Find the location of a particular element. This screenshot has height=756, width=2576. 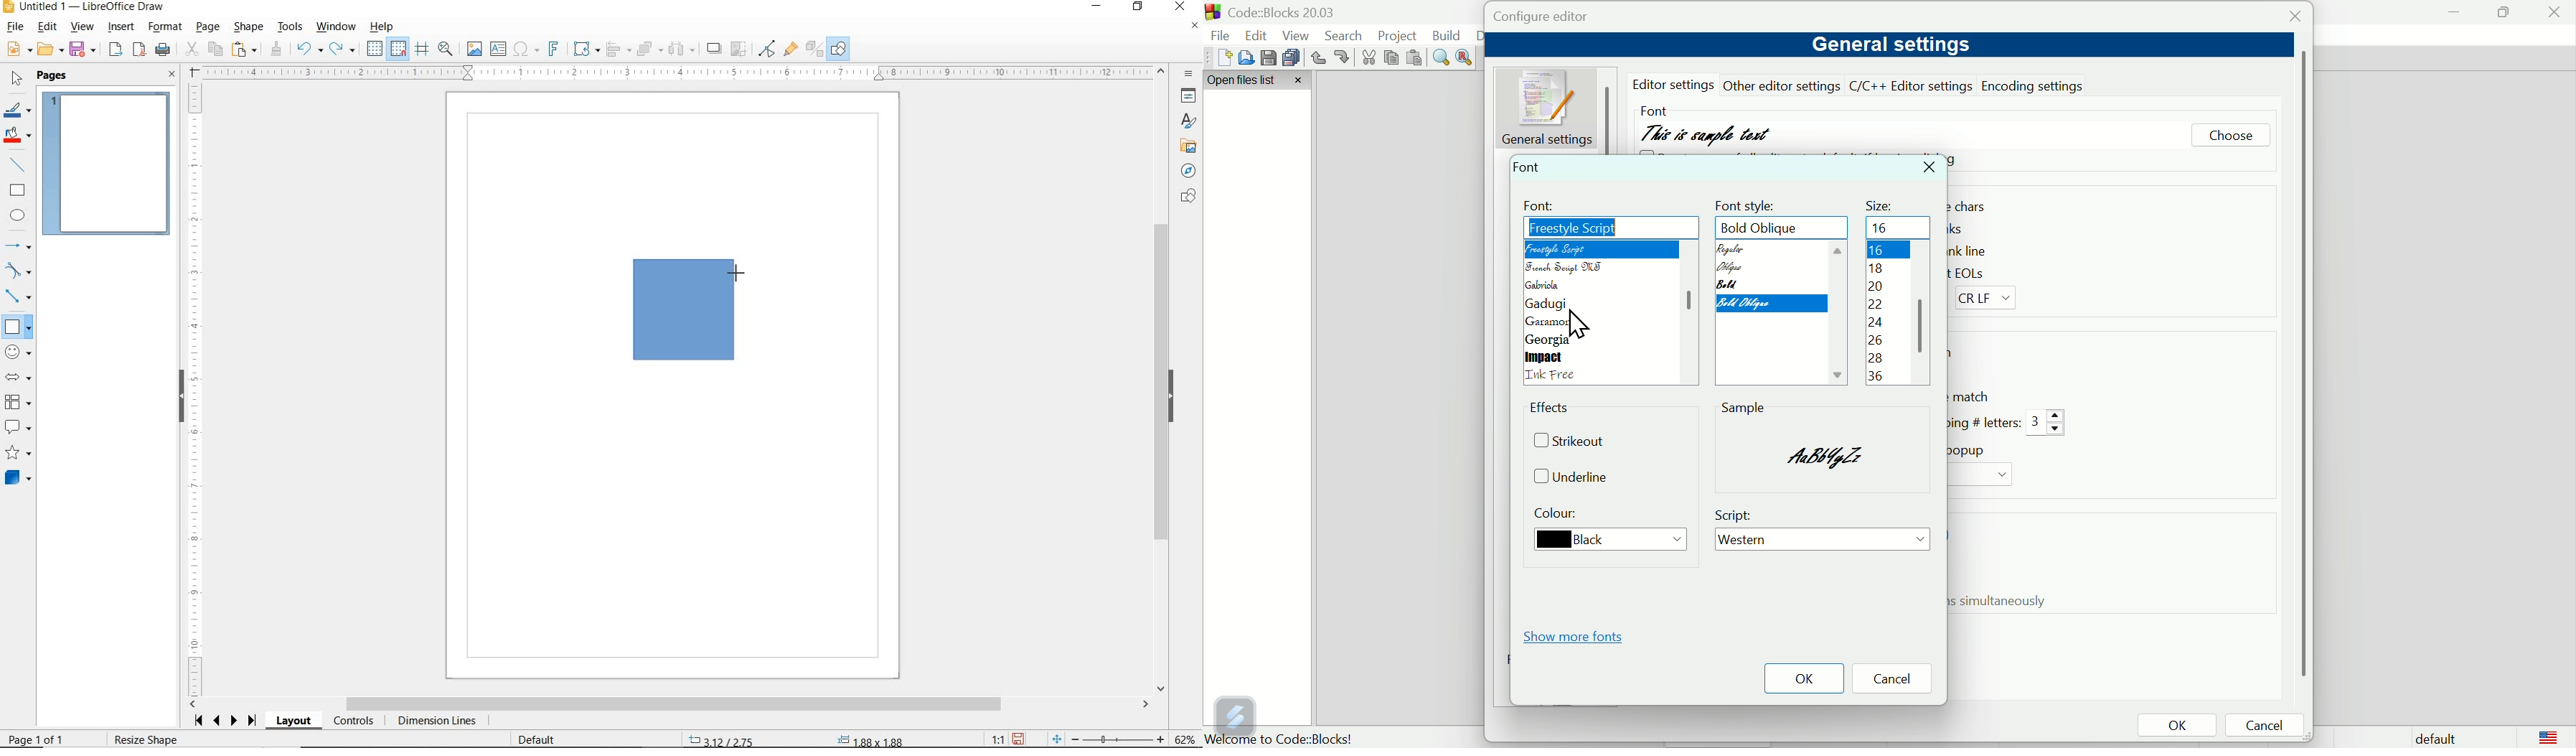

REDO is located at coordinates (346, 49).